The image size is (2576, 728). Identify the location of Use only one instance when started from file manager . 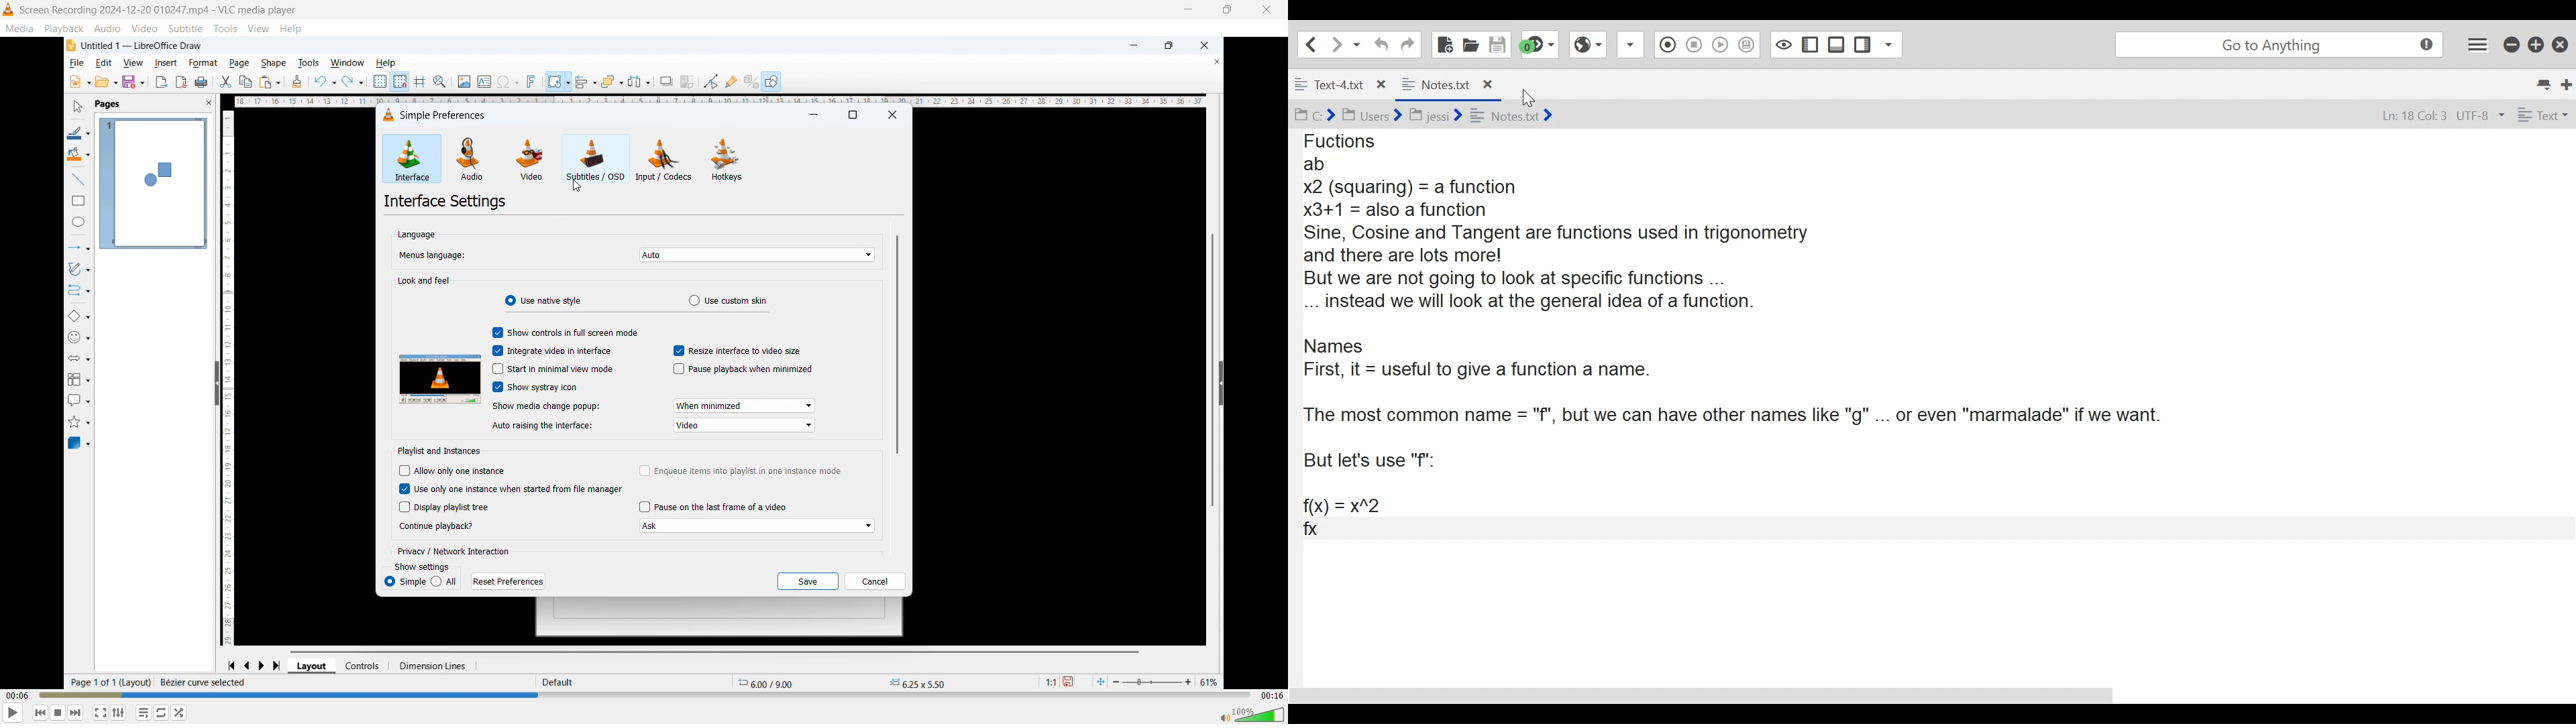
(511, 489).